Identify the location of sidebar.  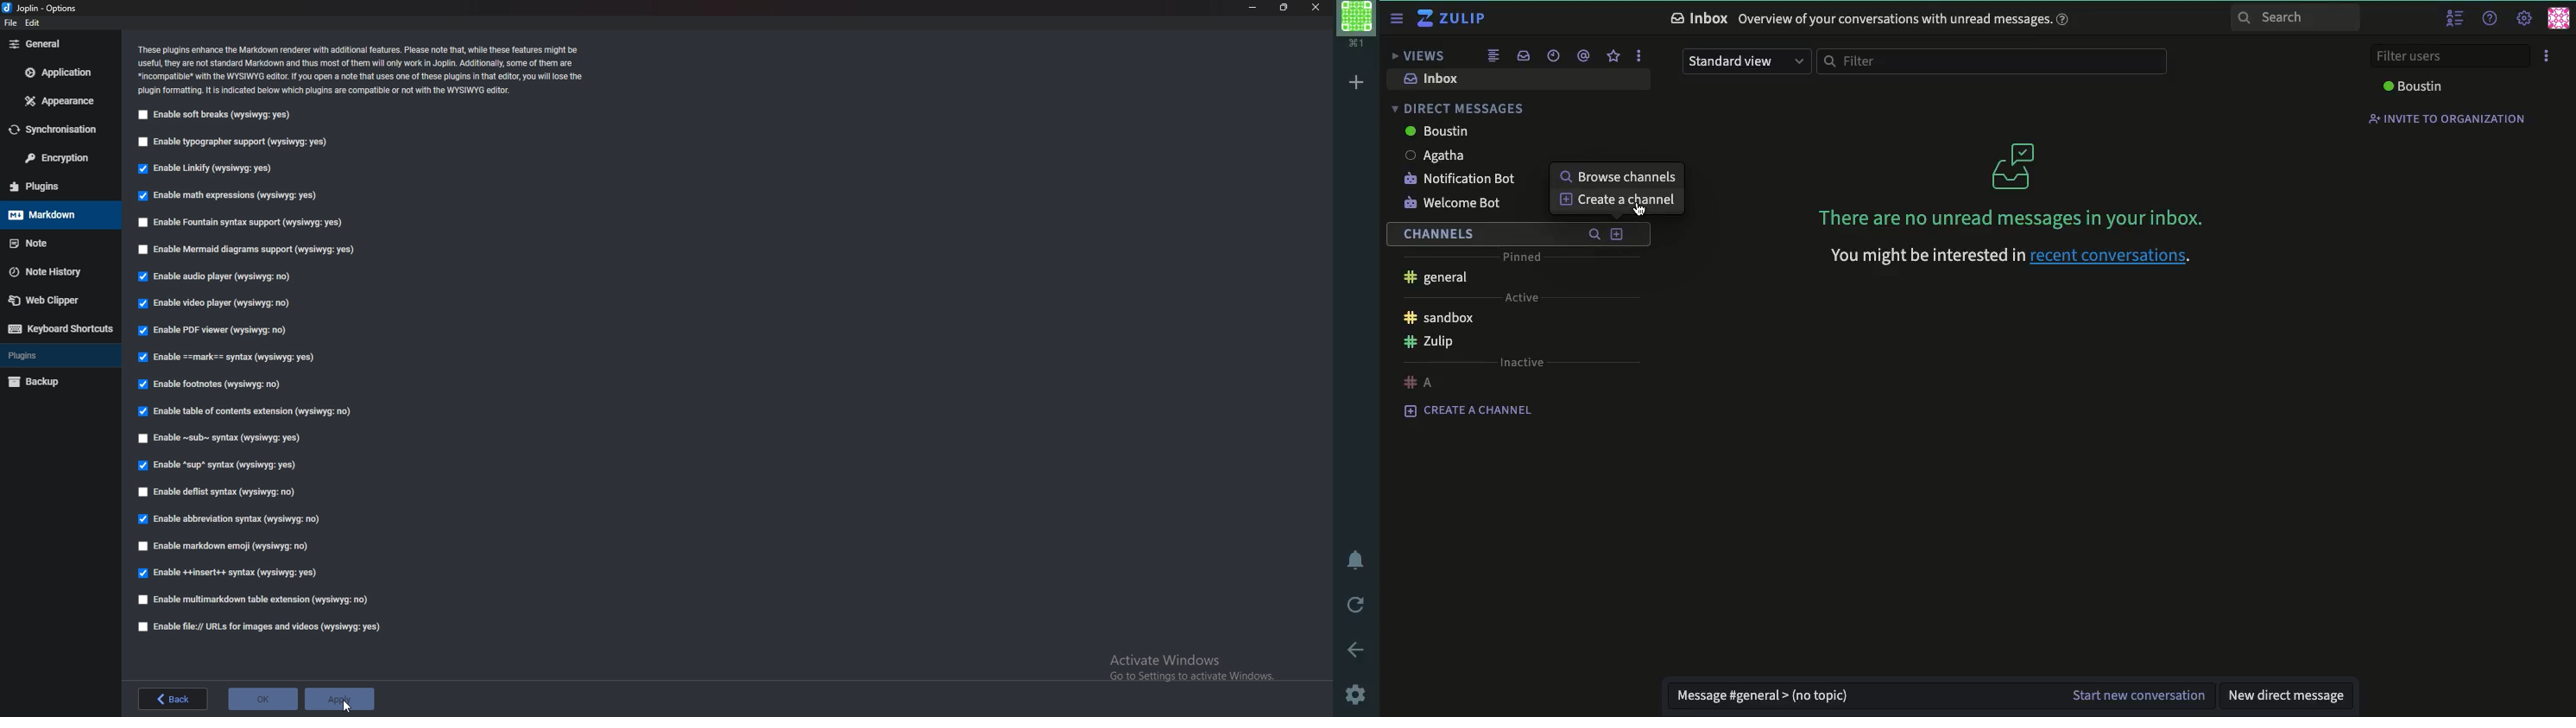
(1398, 20).